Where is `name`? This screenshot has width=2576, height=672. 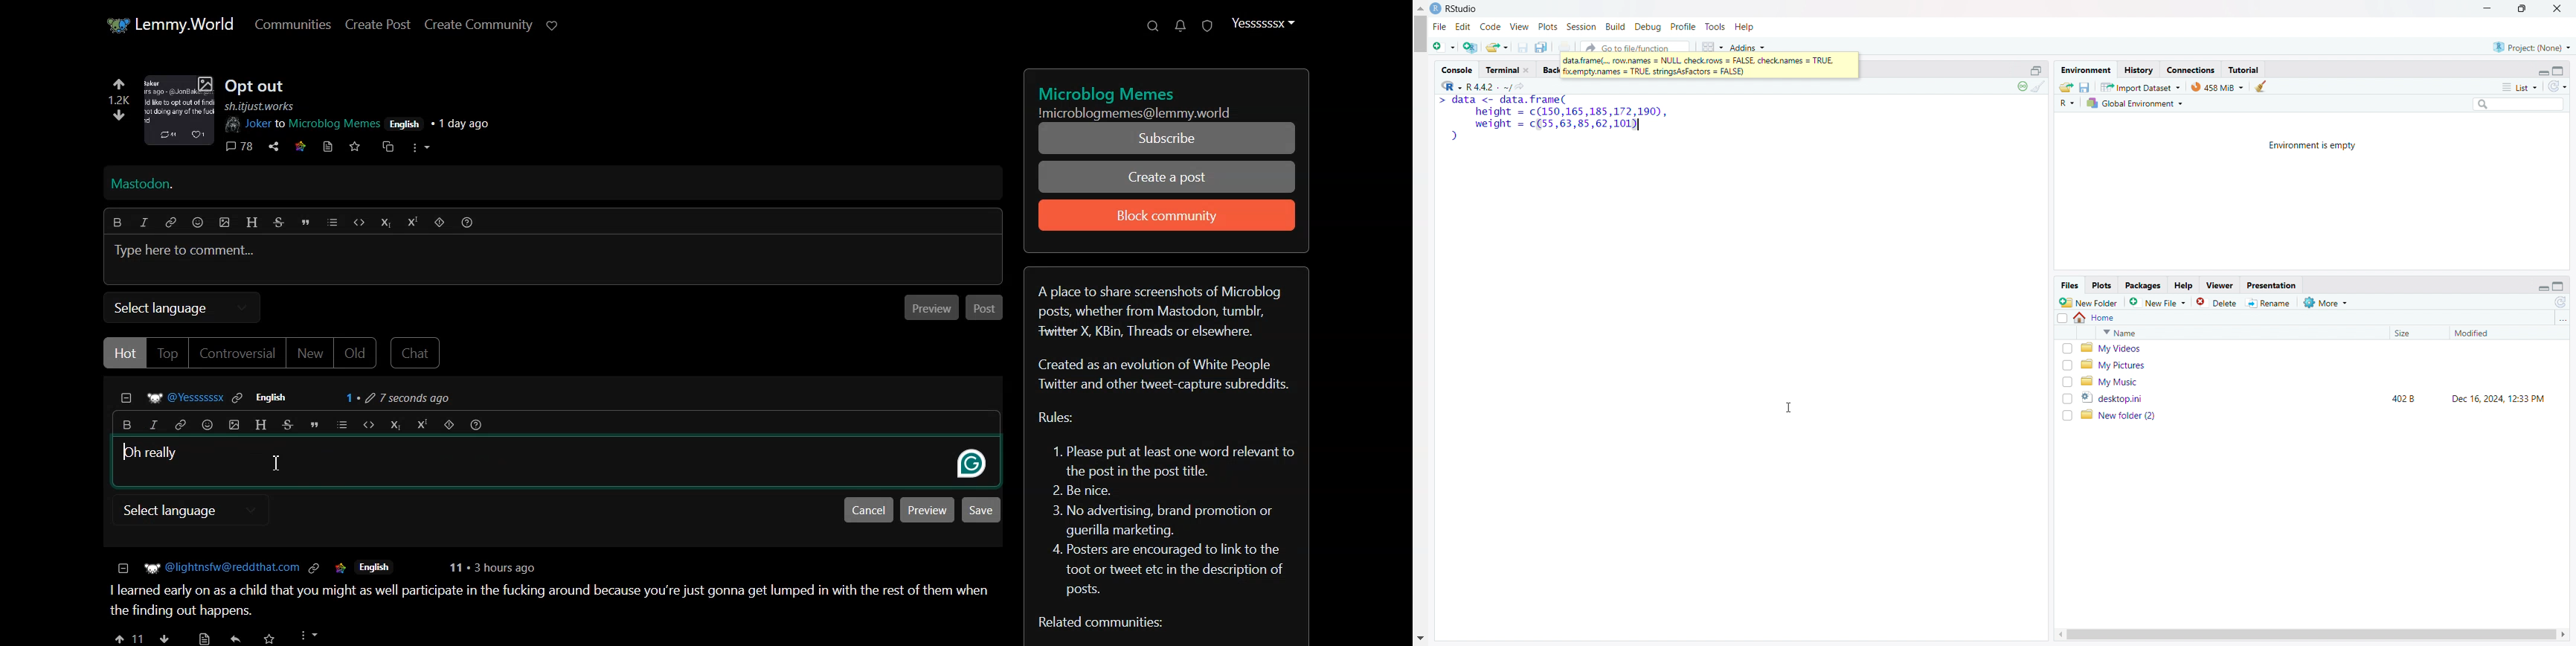
name is located at coordinates (2240, 333).